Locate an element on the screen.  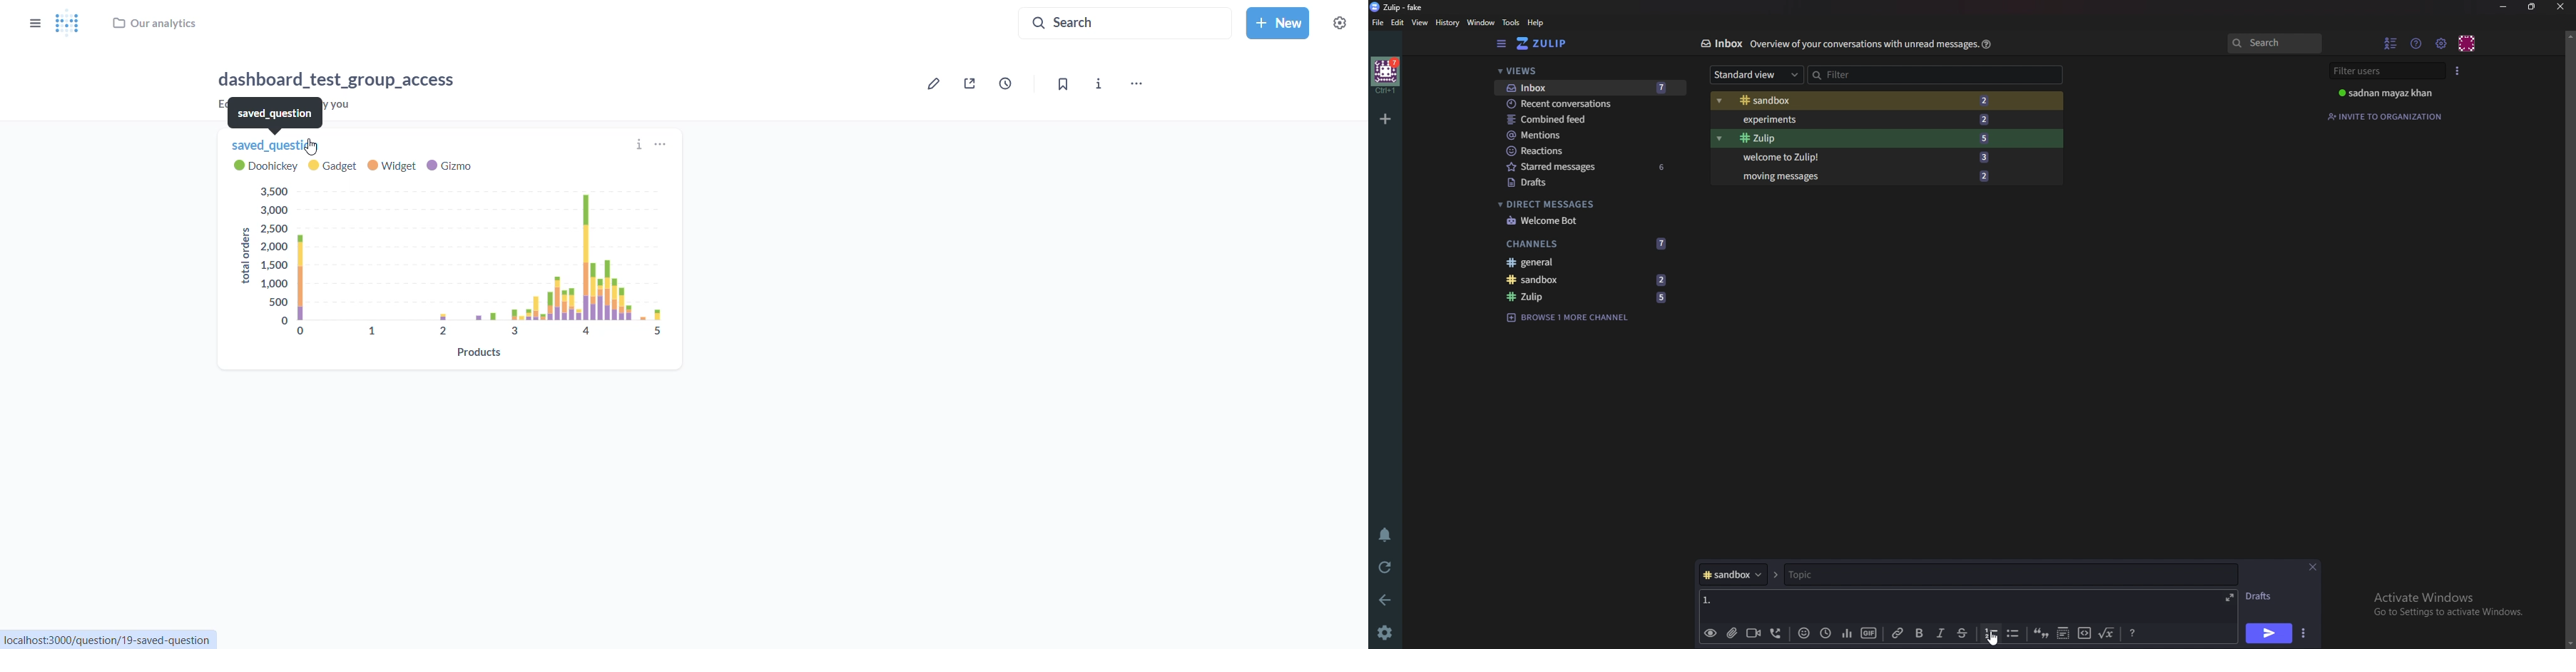
Bullet list is located at coordinates (2012, 634).